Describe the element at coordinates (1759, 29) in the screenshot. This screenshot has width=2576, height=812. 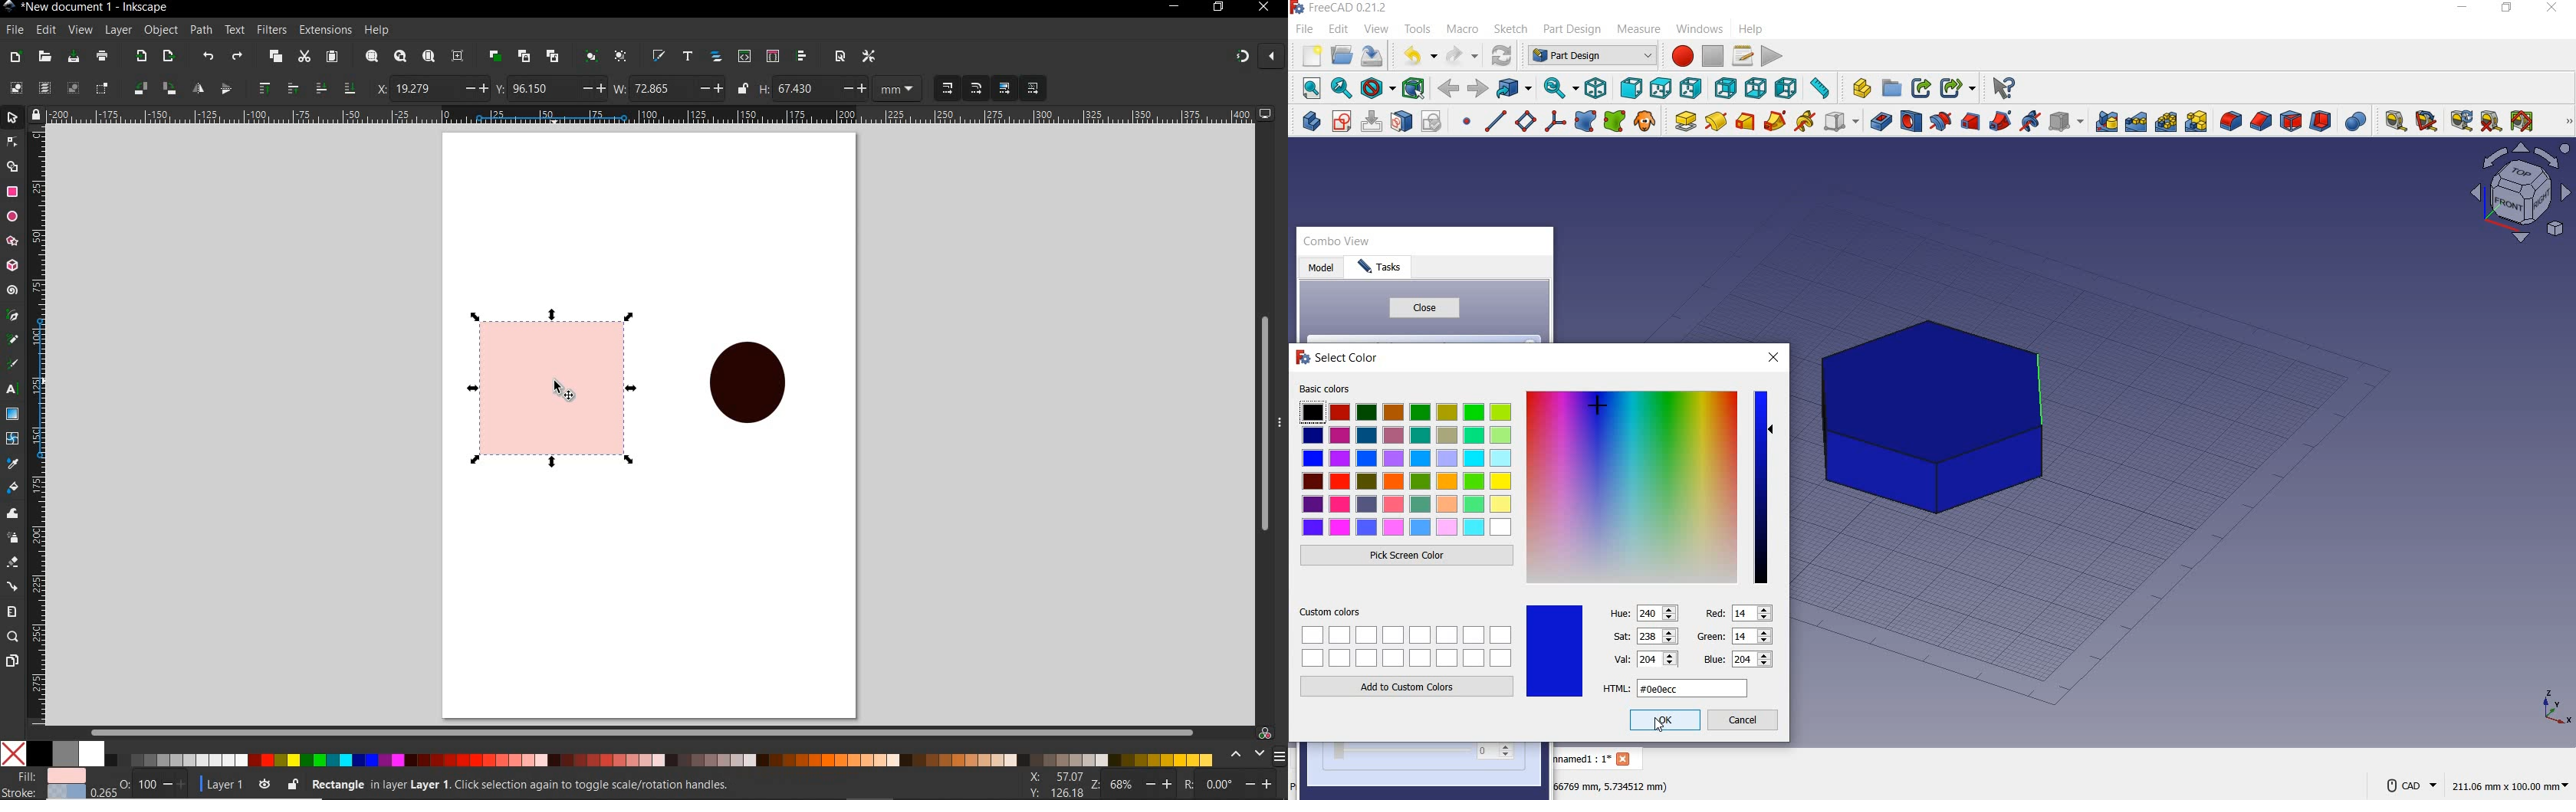
I see `help` at that location.